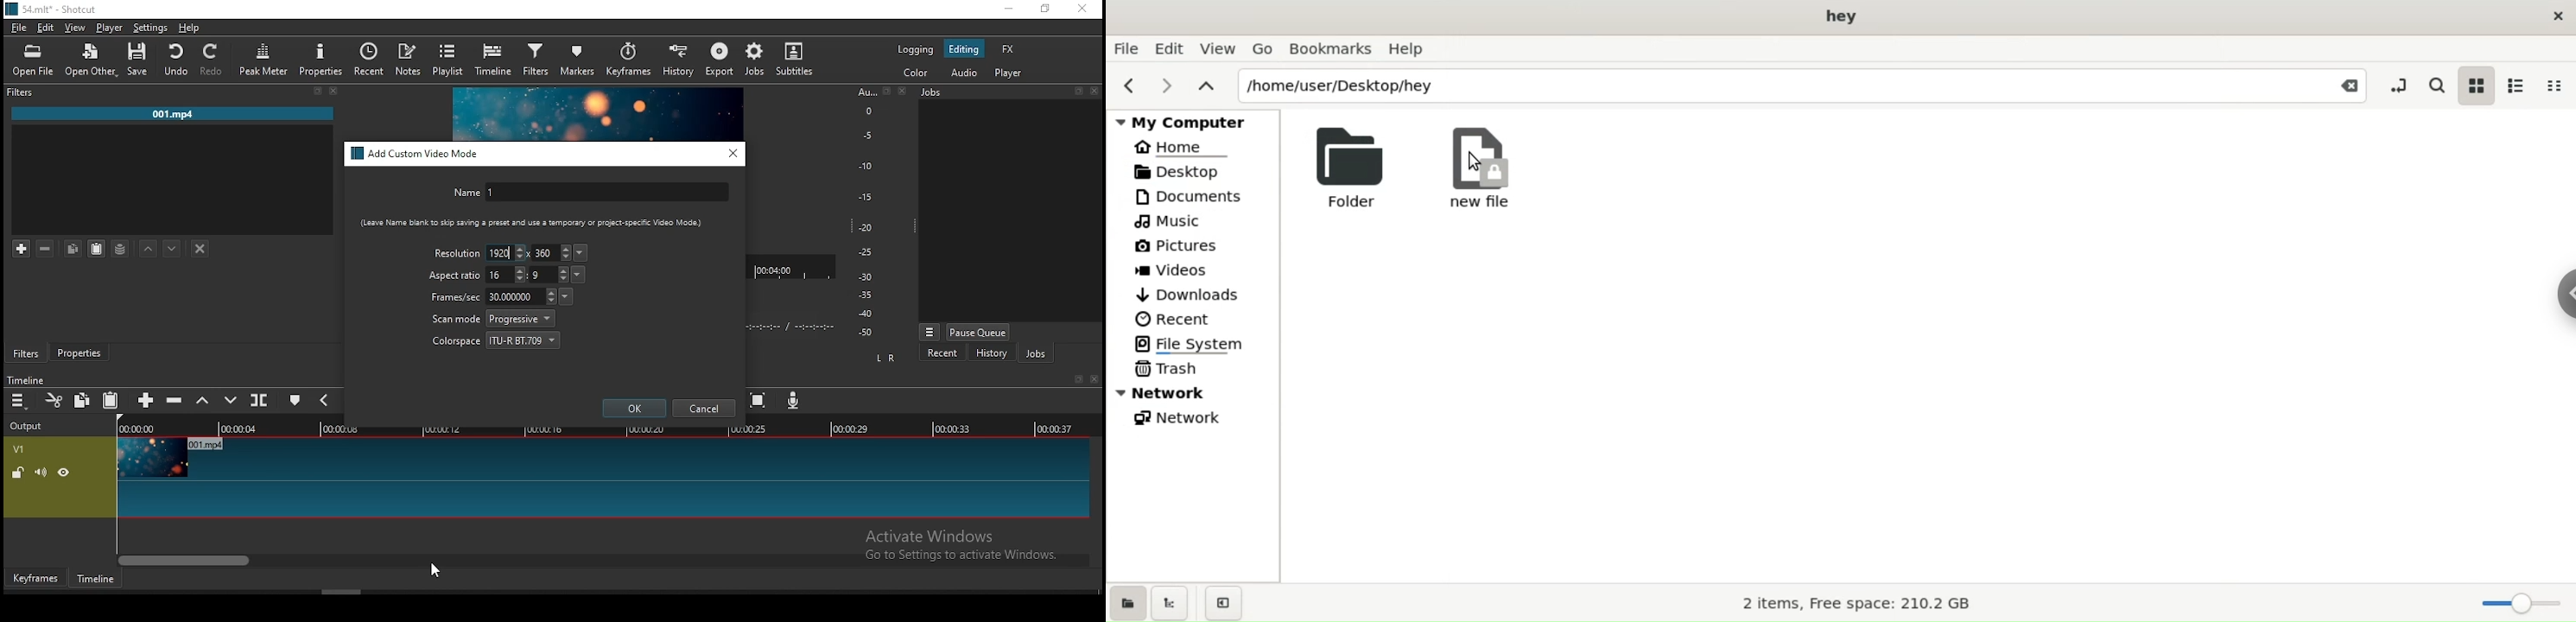  I want to click on -25, so click(866, 253).